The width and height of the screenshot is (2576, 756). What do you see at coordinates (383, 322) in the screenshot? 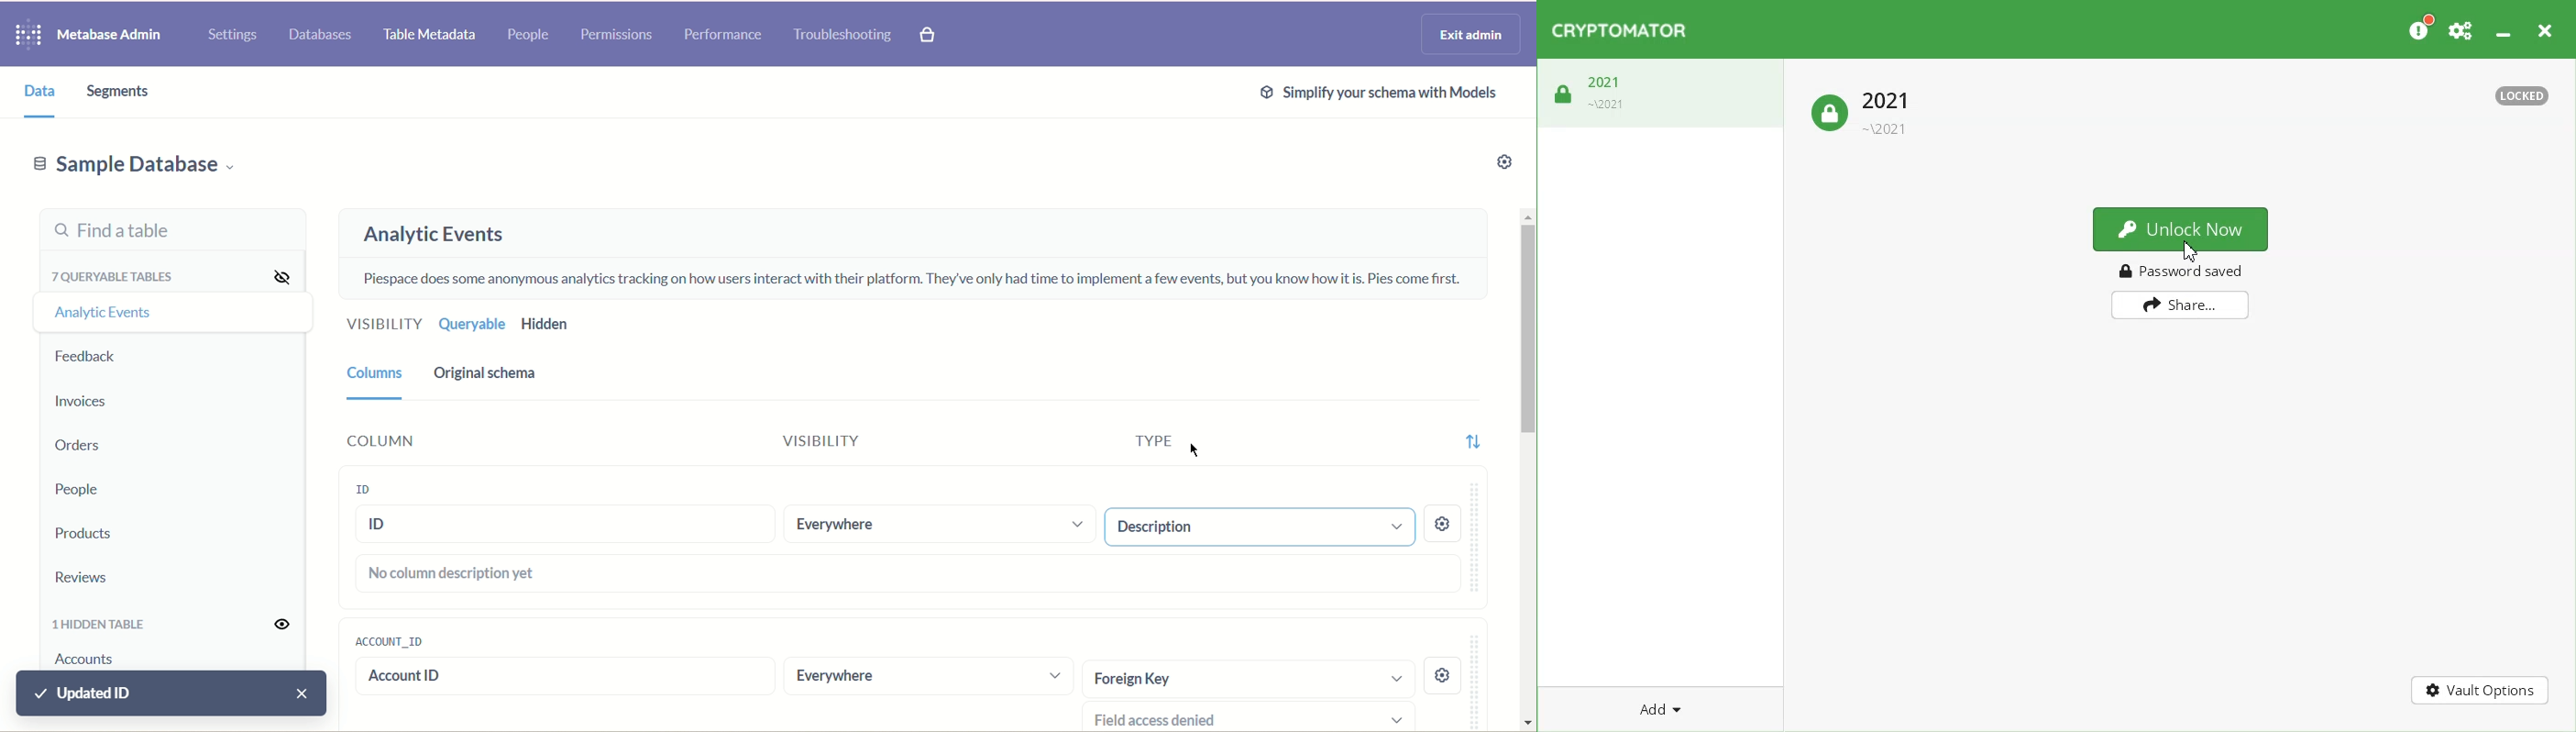
I see `visibility` at bounding box center [383, 322].